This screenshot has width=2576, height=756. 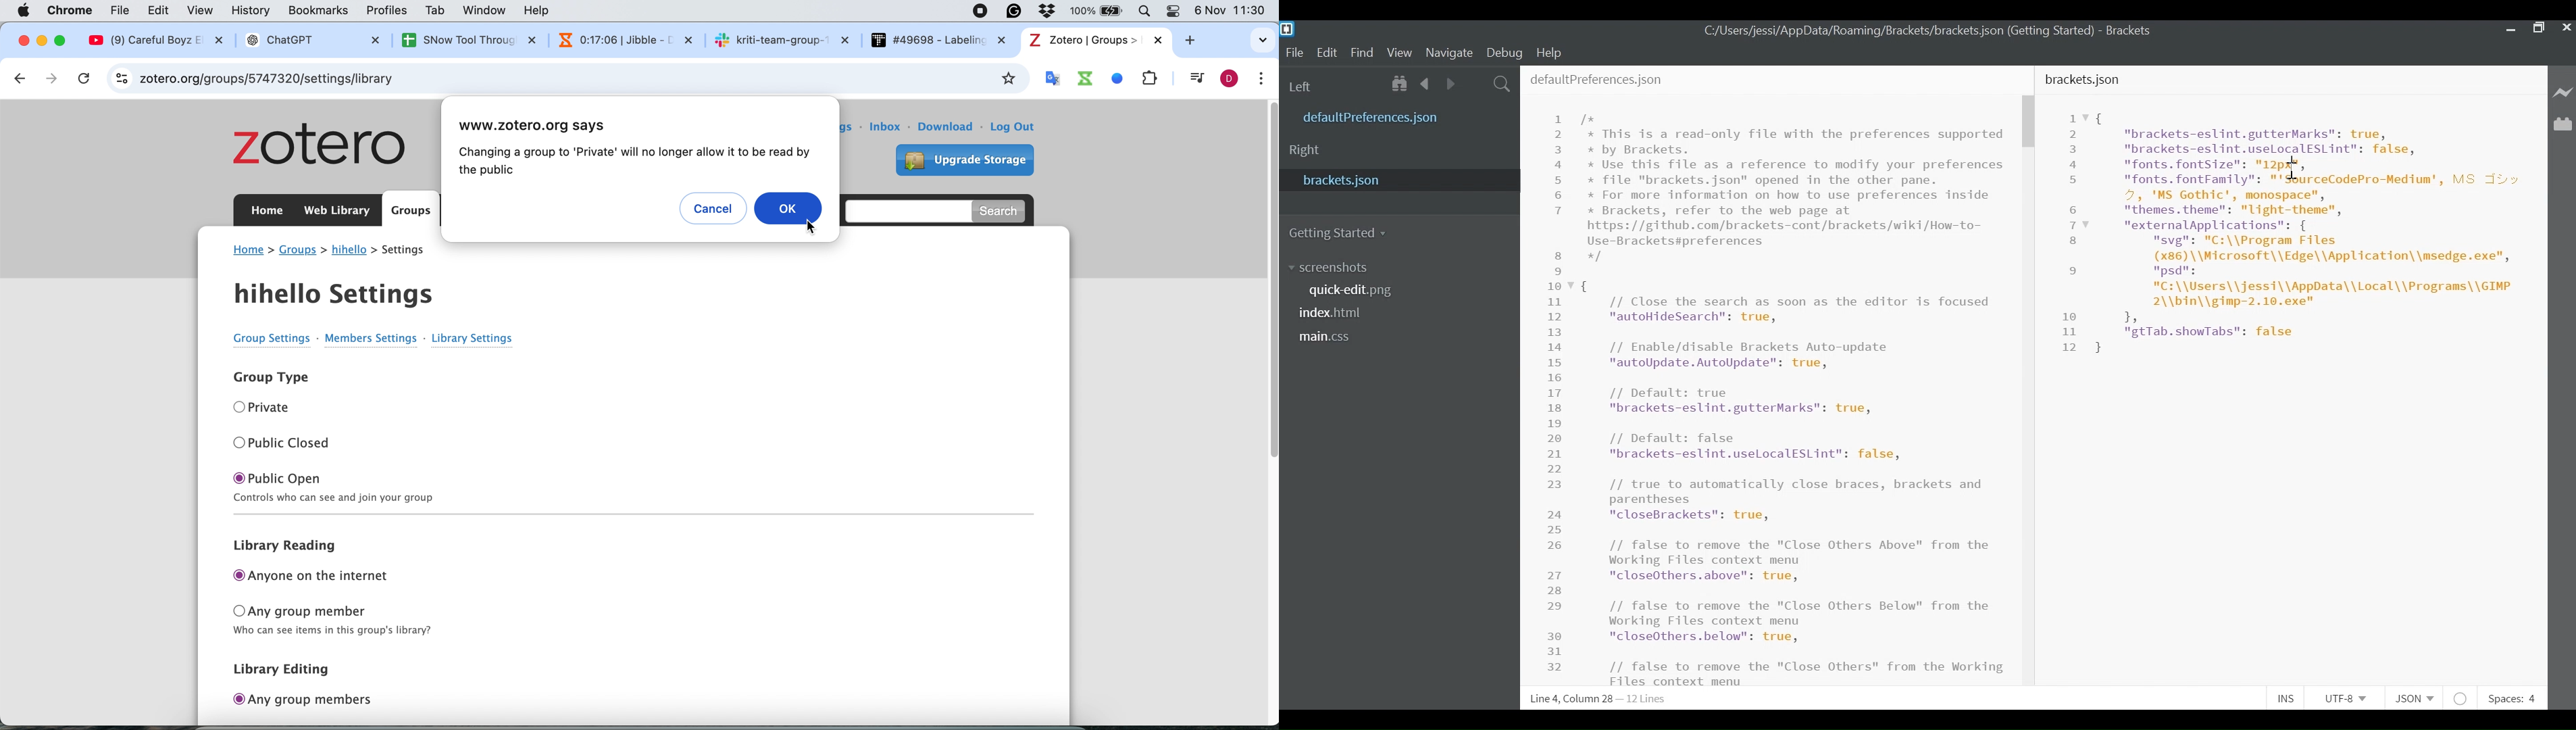 I want to click on search , so click(x=903, y=209).